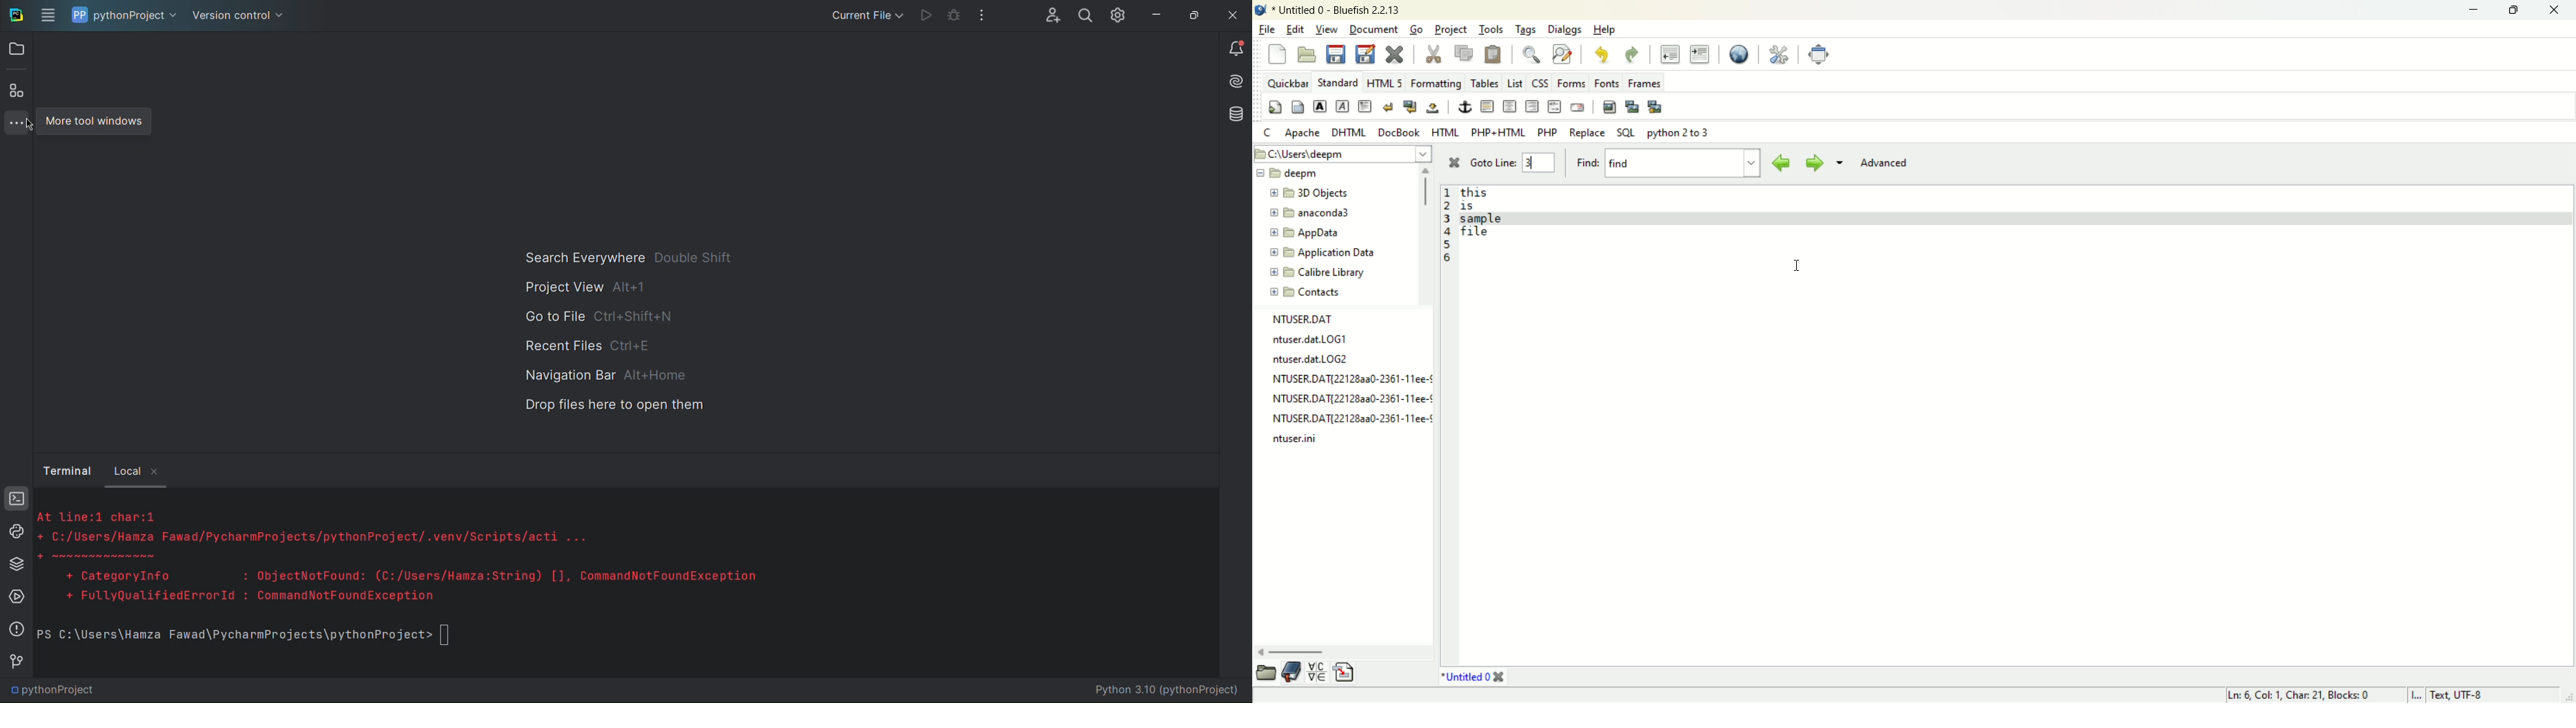 The height and width of the screenshot is (728, 2576). What do you see at coordinates (1540, 160) in the screenshot?
I see `3` at bounding box center [1540, 160].